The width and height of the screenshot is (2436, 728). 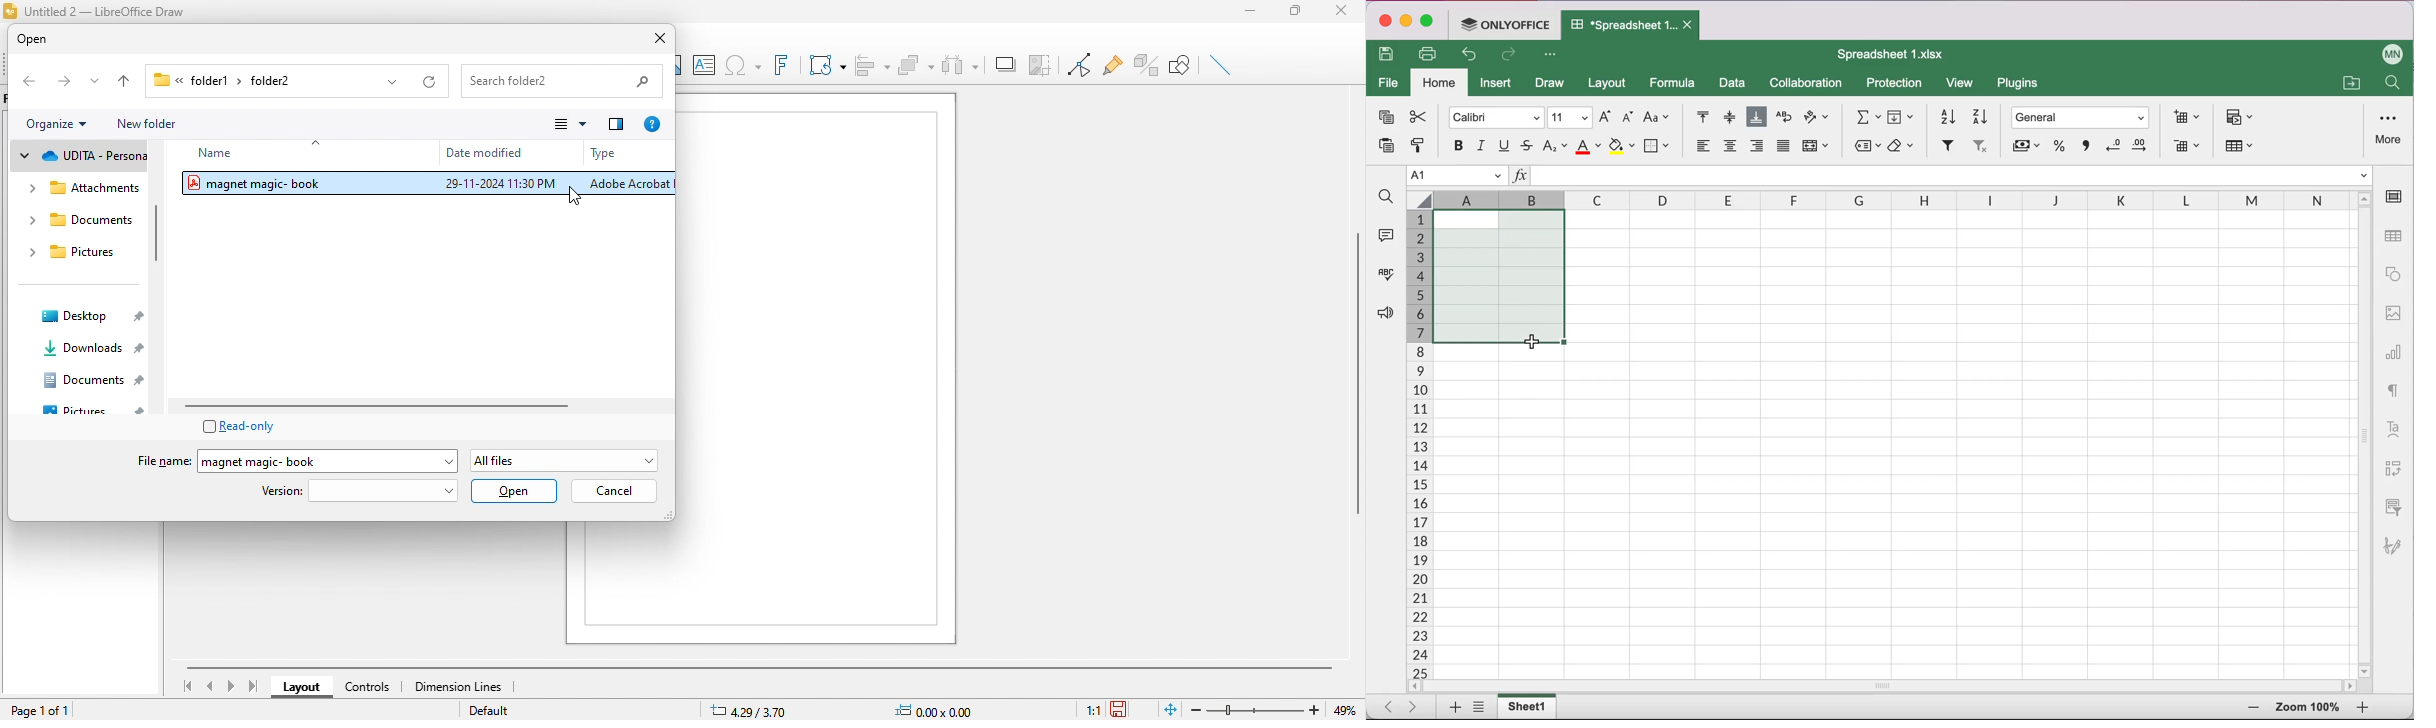 I want to click on vertical scroll bar, so click(x=1357, y=377).